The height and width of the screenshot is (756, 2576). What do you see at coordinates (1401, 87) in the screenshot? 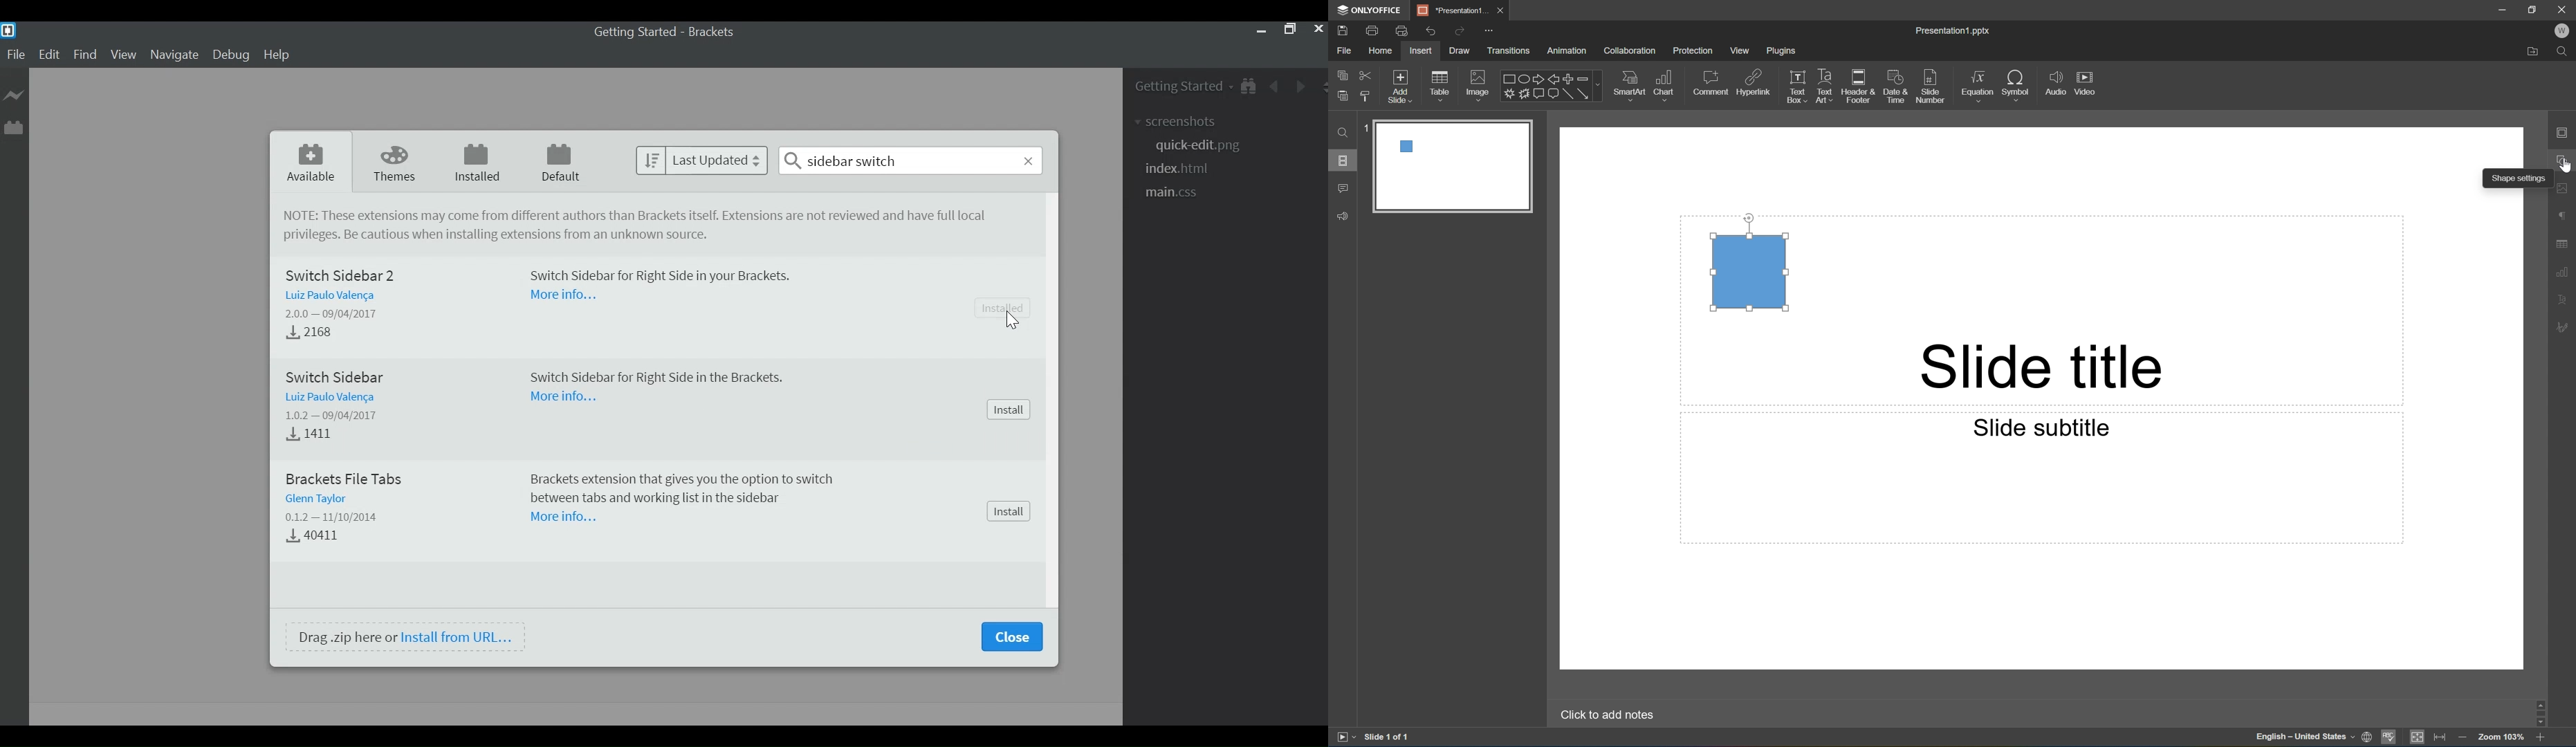
I see `Add Slide` at bounding box center [1401, 87].